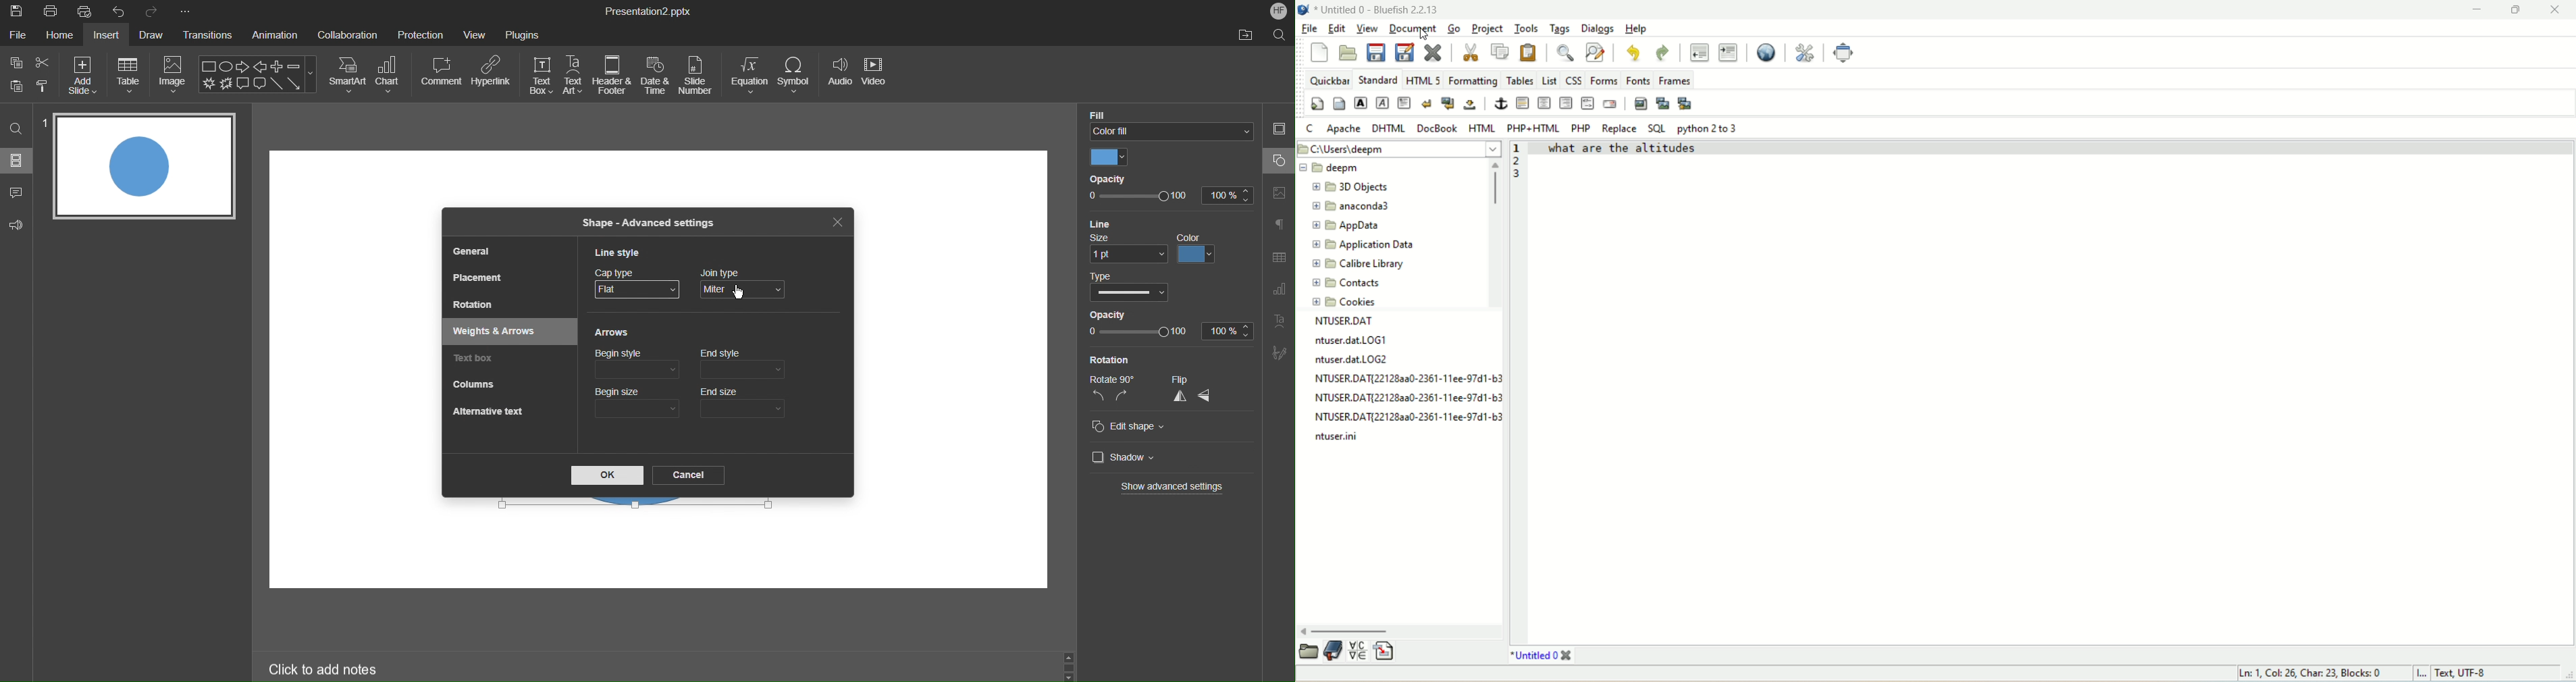 The width and height of the screenshot is (2576, 700). I want to click on Color FIll, so click(1168, 122).